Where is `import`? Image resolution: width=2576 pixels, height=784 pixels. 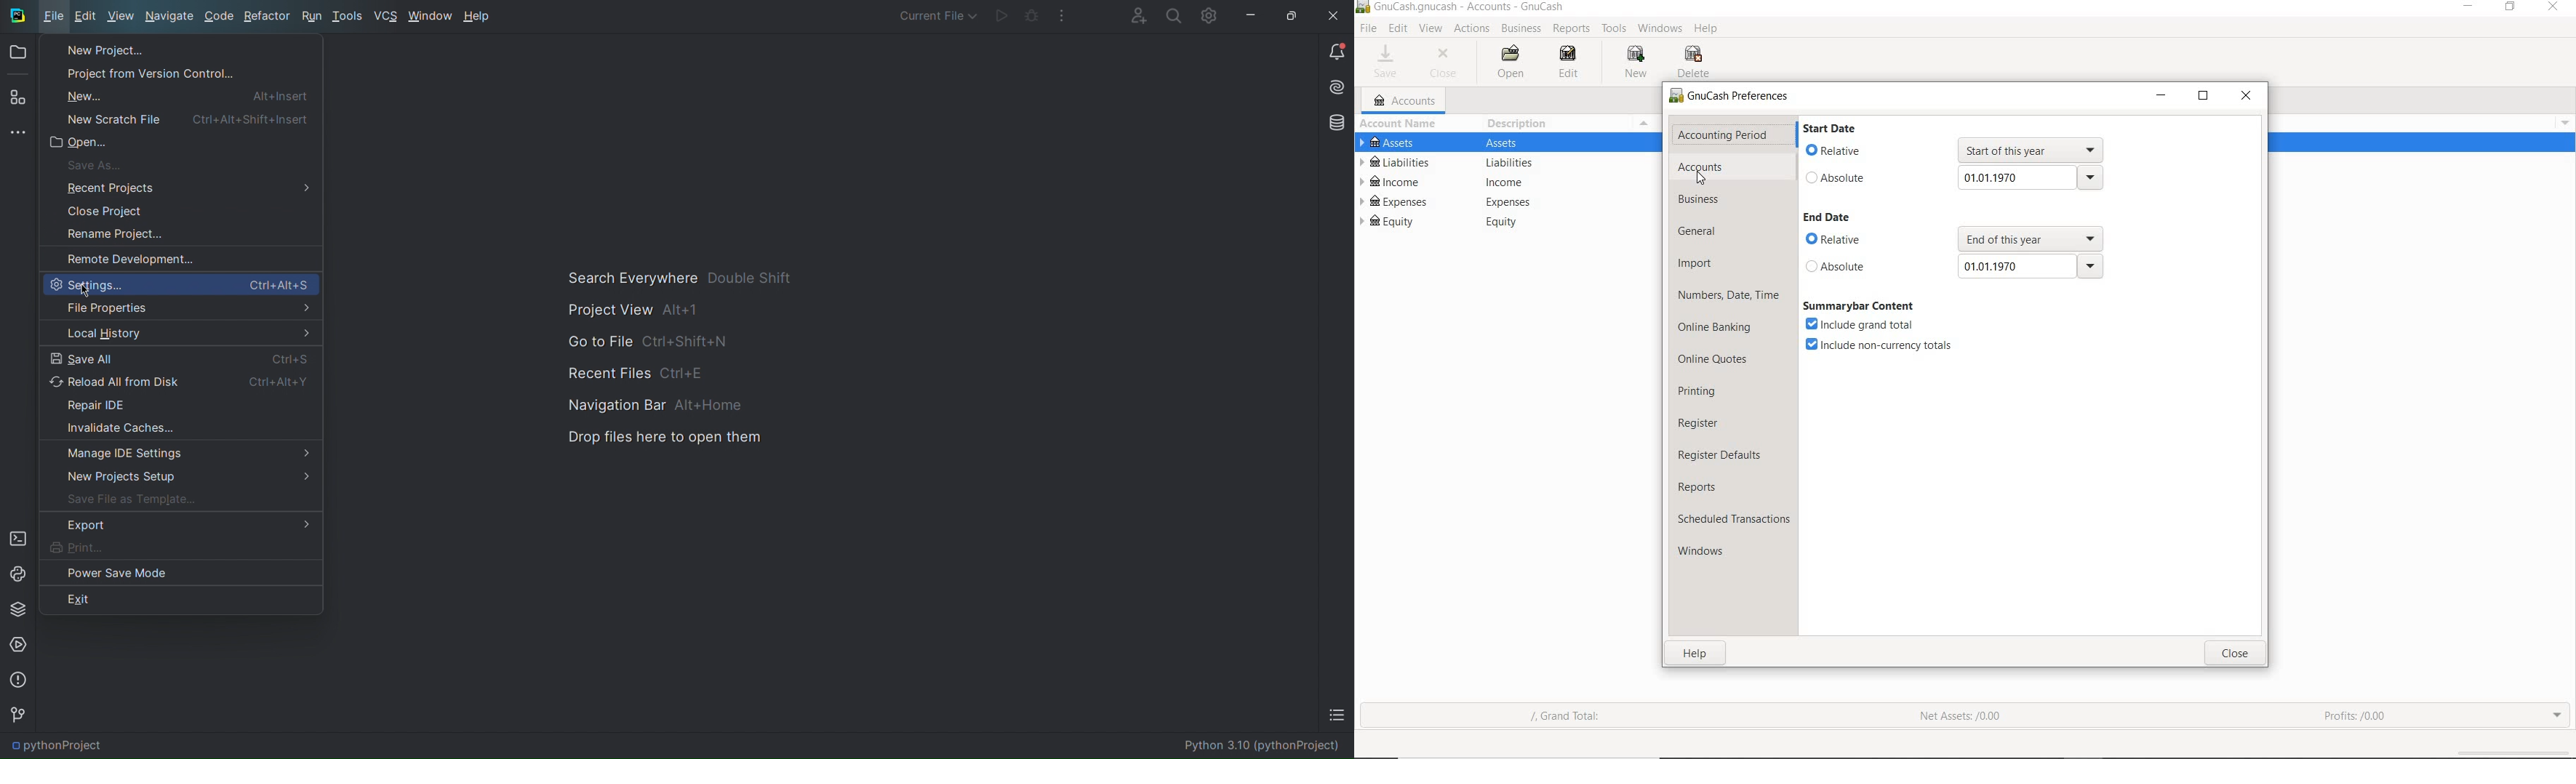
import is located at coordinates (1696, 265).